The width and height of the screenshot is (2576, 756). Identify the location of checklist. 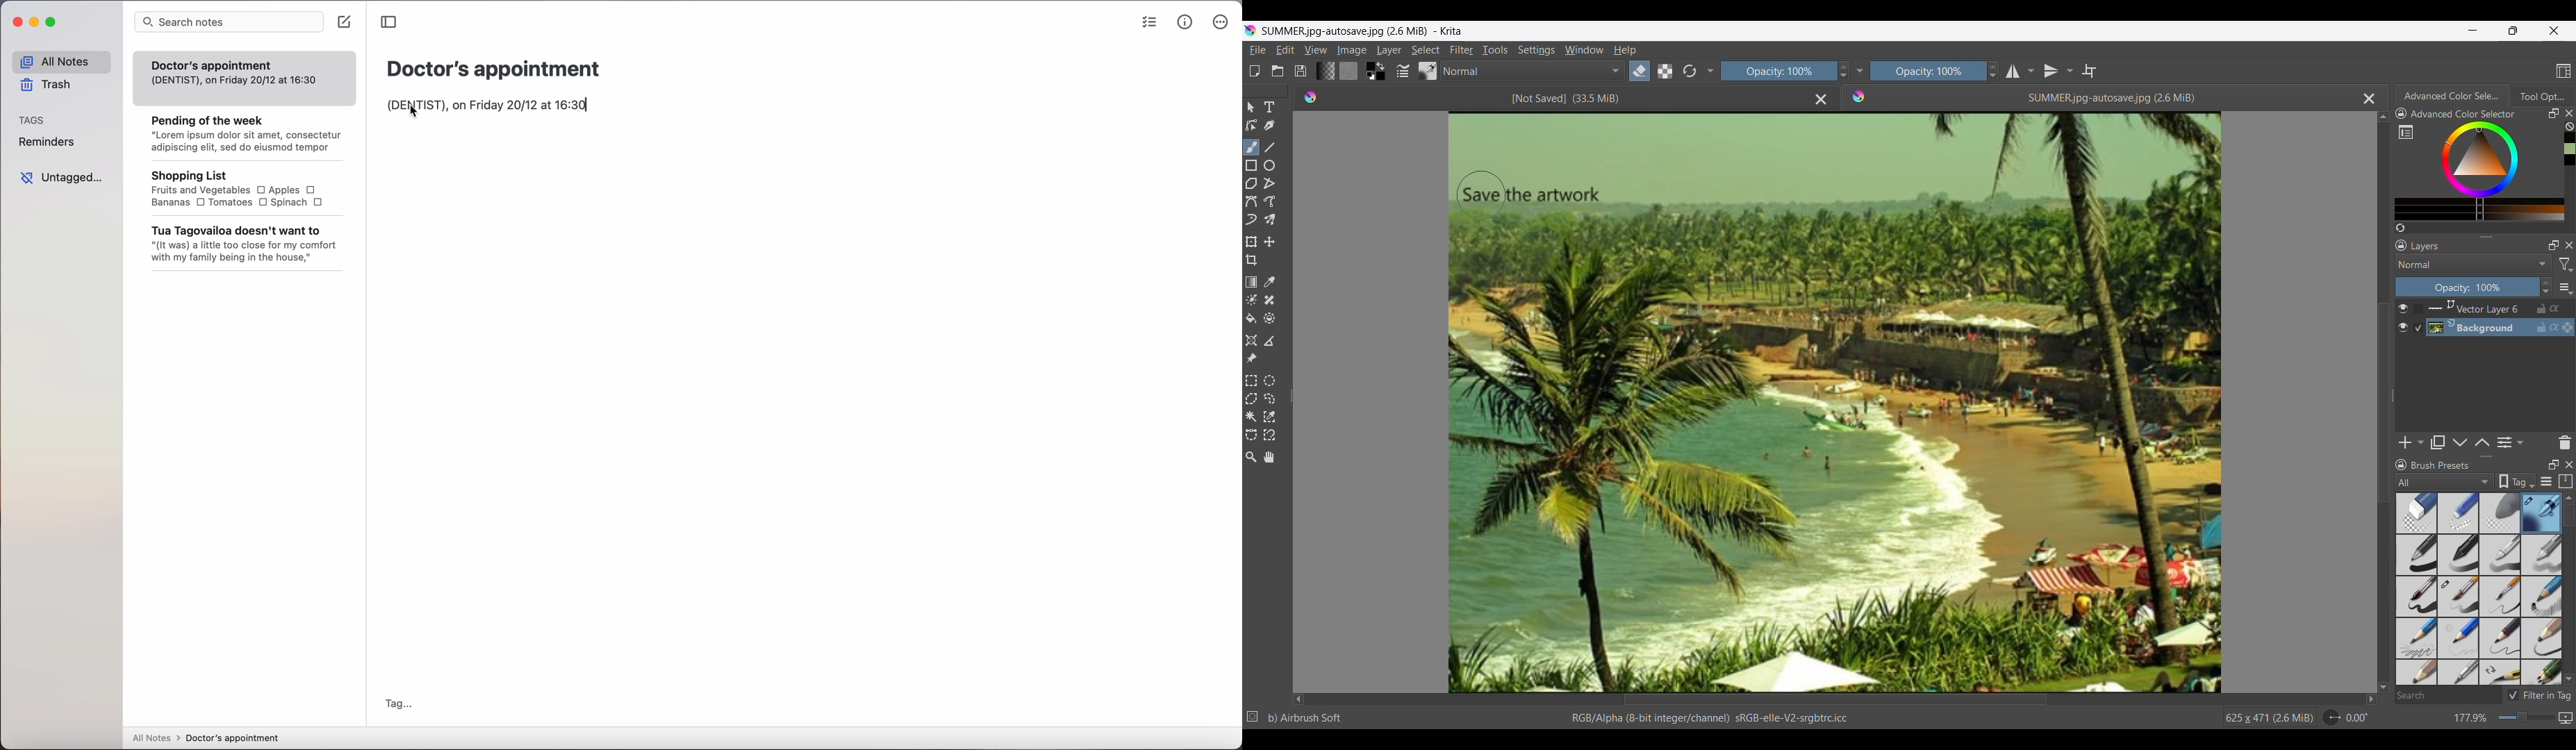
(1151, 21).